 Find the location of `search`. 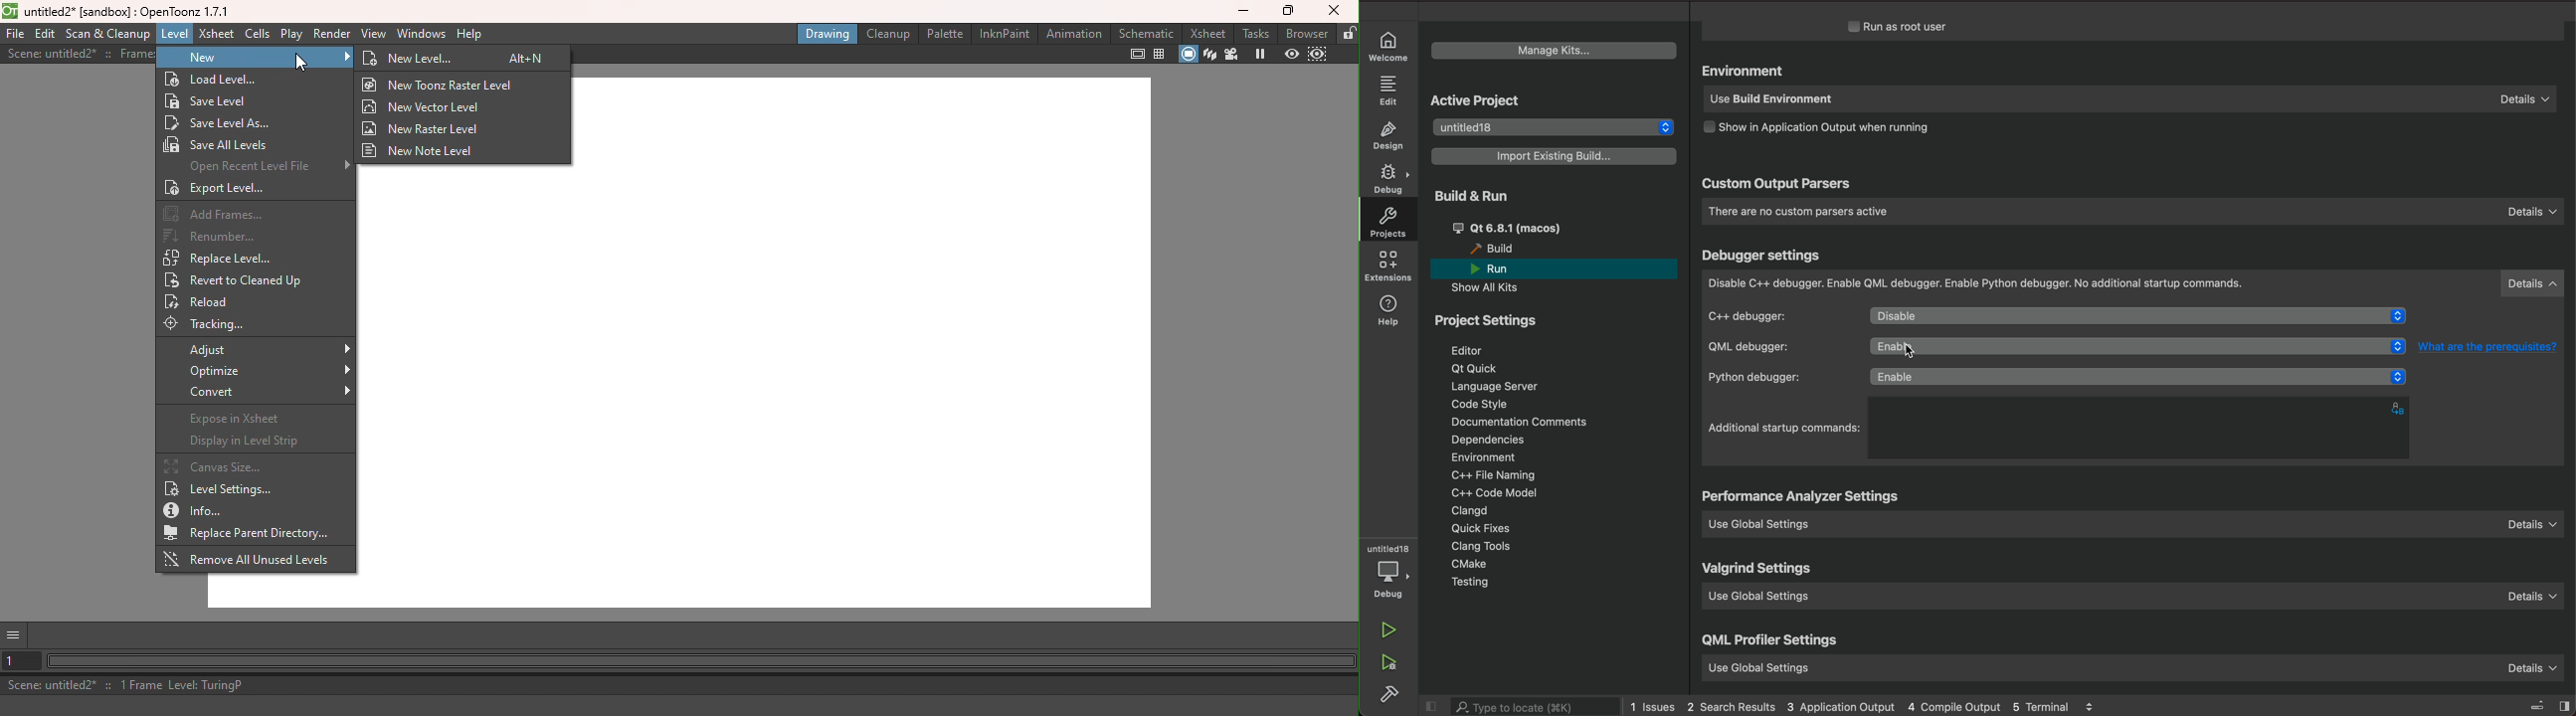

search is located at coordinates (1535, 707).